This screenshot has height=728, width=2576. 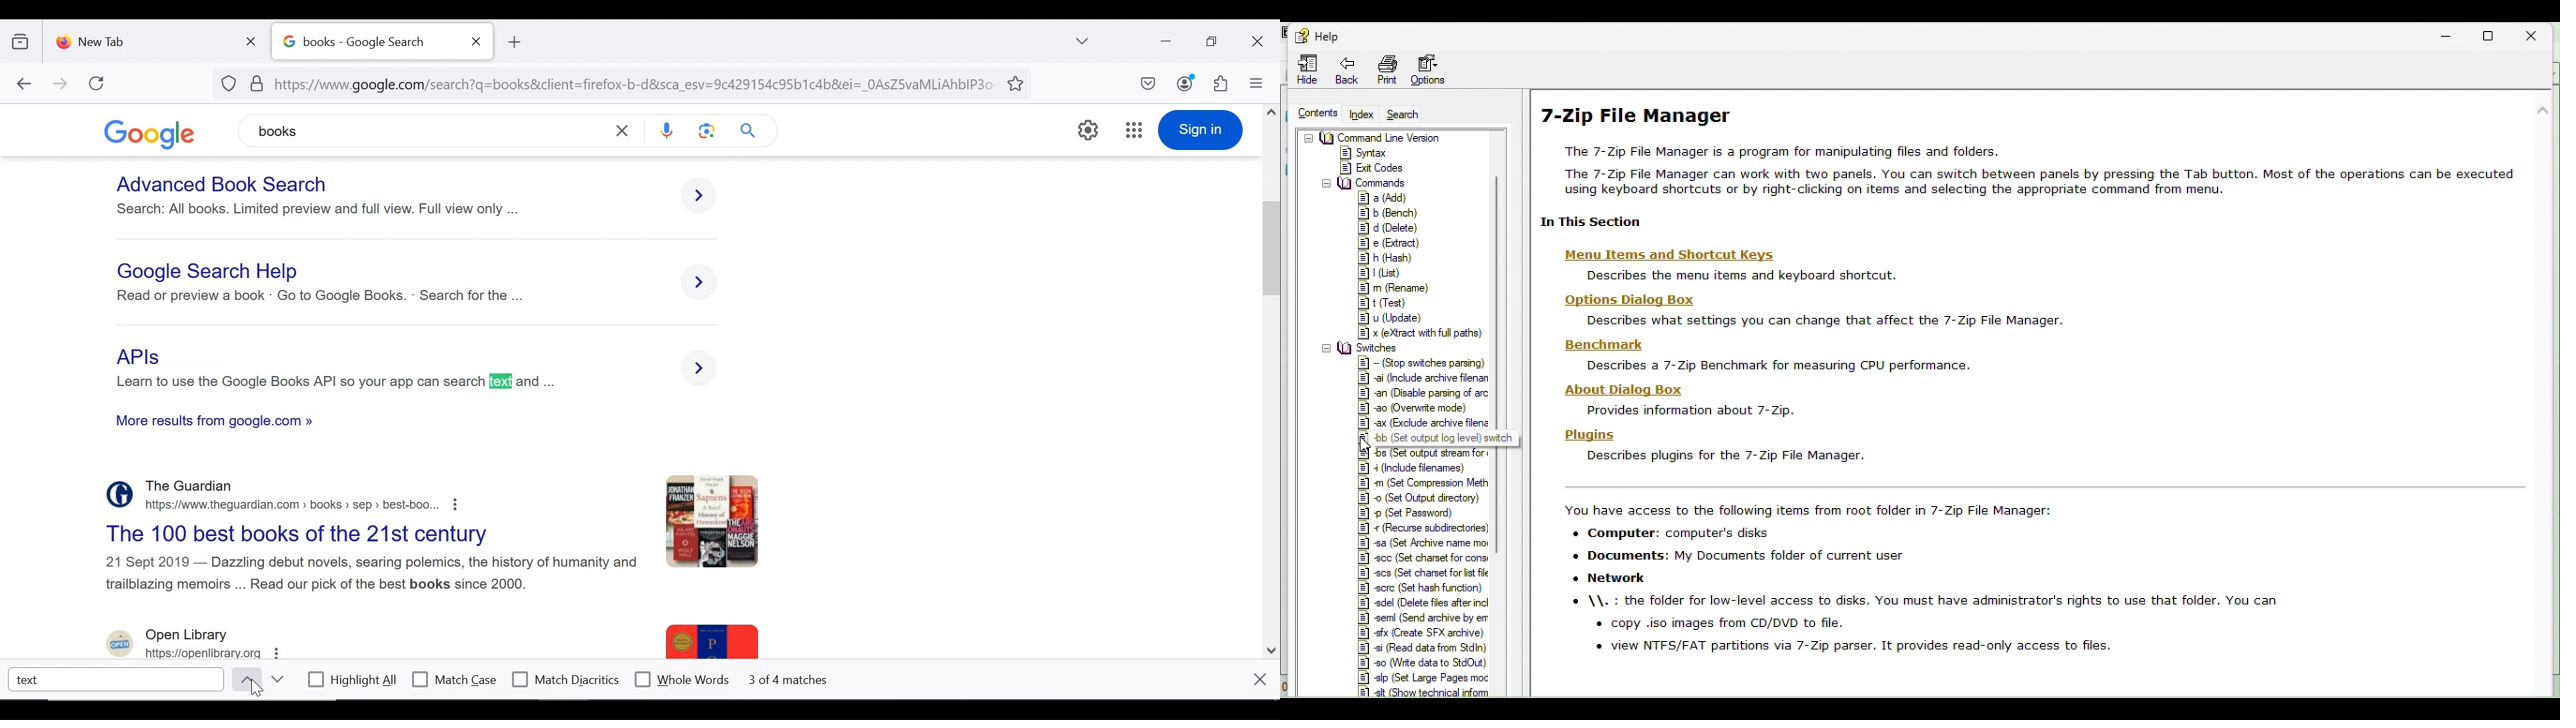 What do you see at coordinates (258, 691) in the screenshot?
I see `mouse pointer` at bounding box center [258, 691].